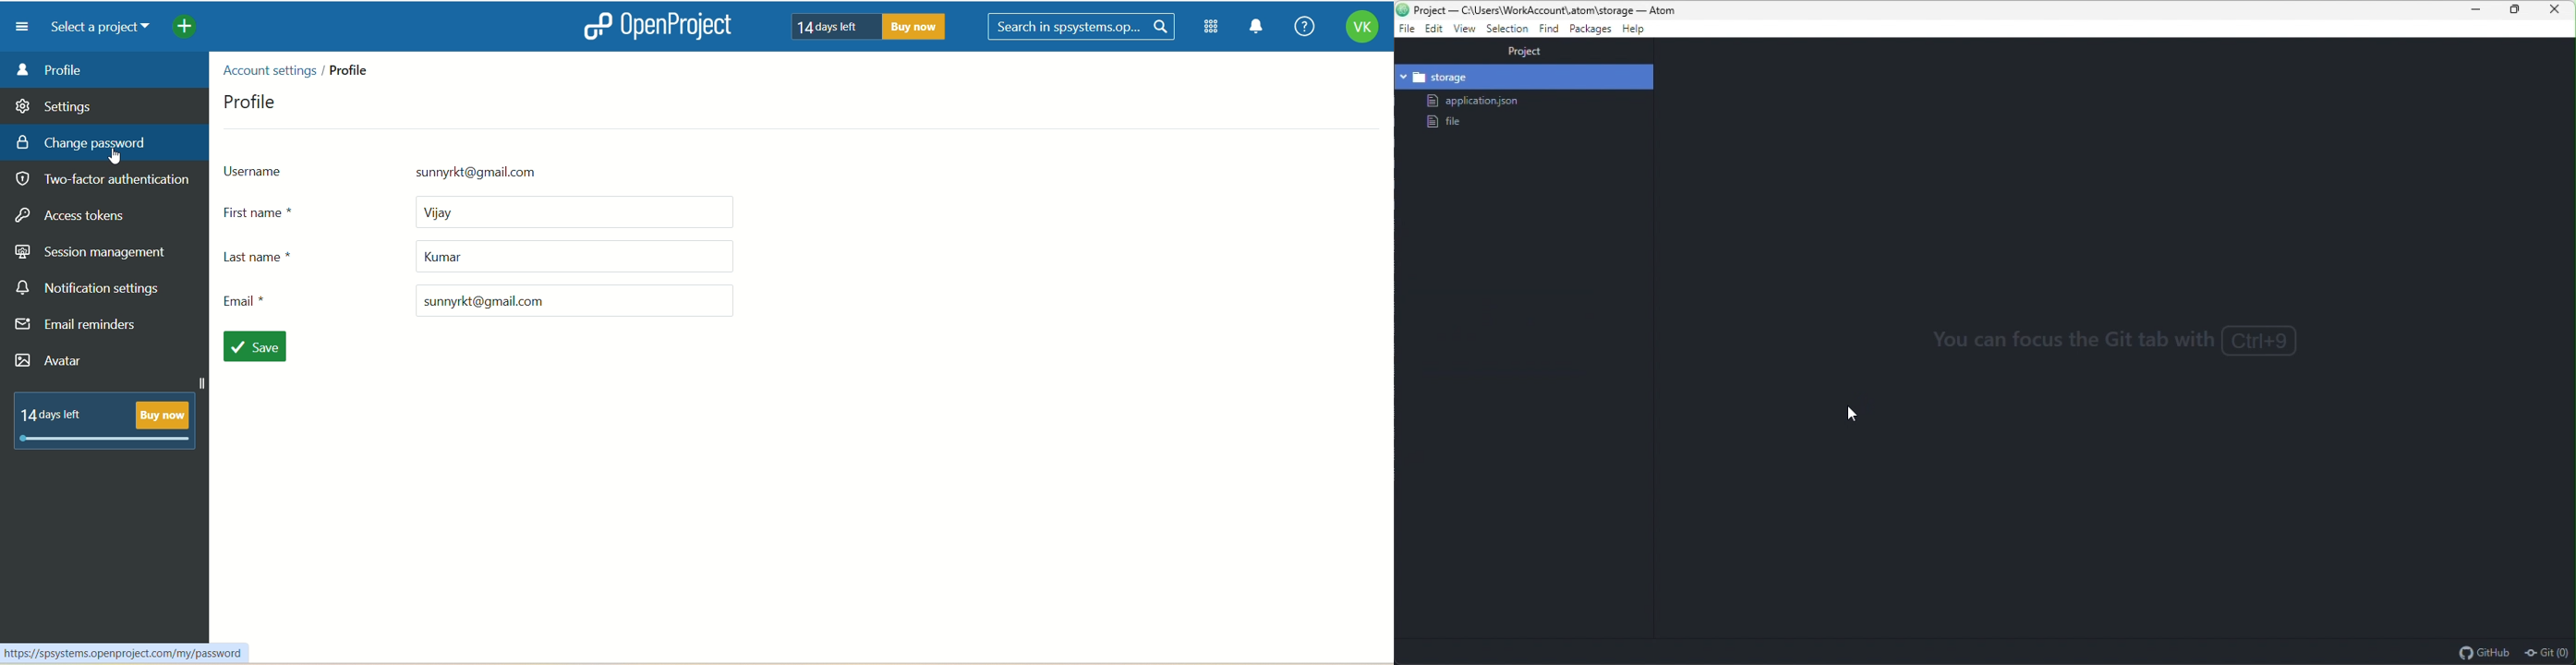  Describe the element at coordinates (1523, 51) in the screenshot. I see `Project` at that location.